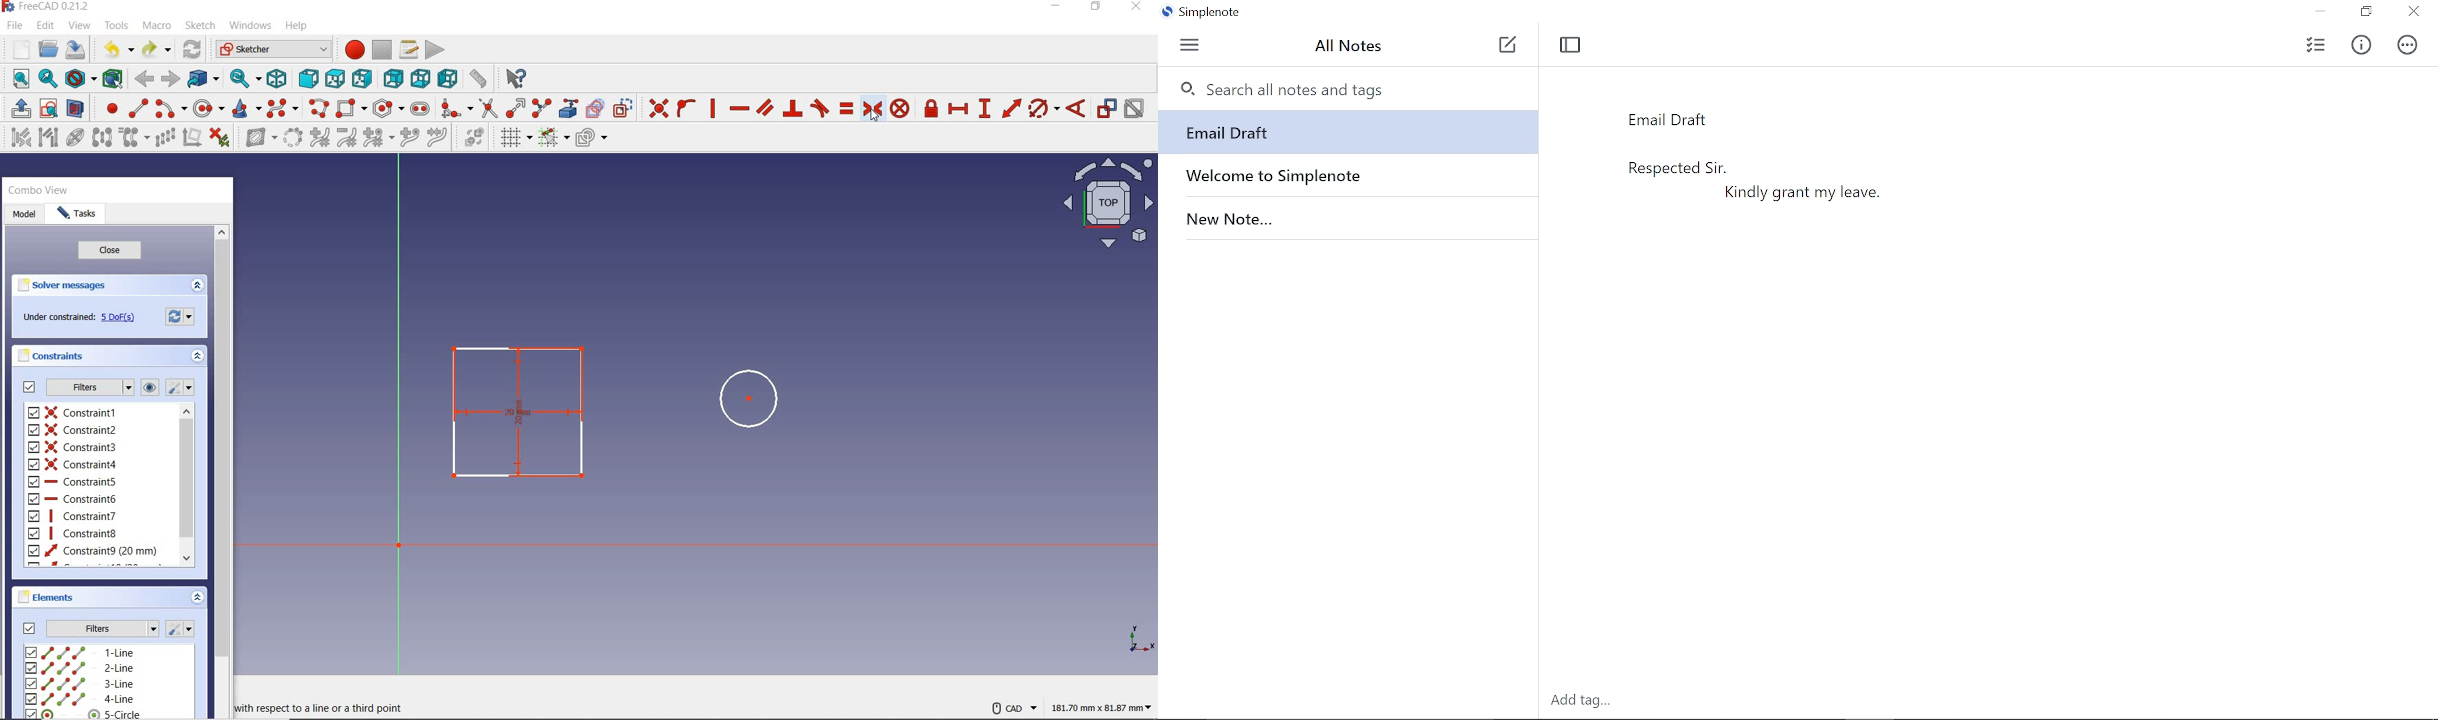  I want to click on isometric, so click(278, 80).